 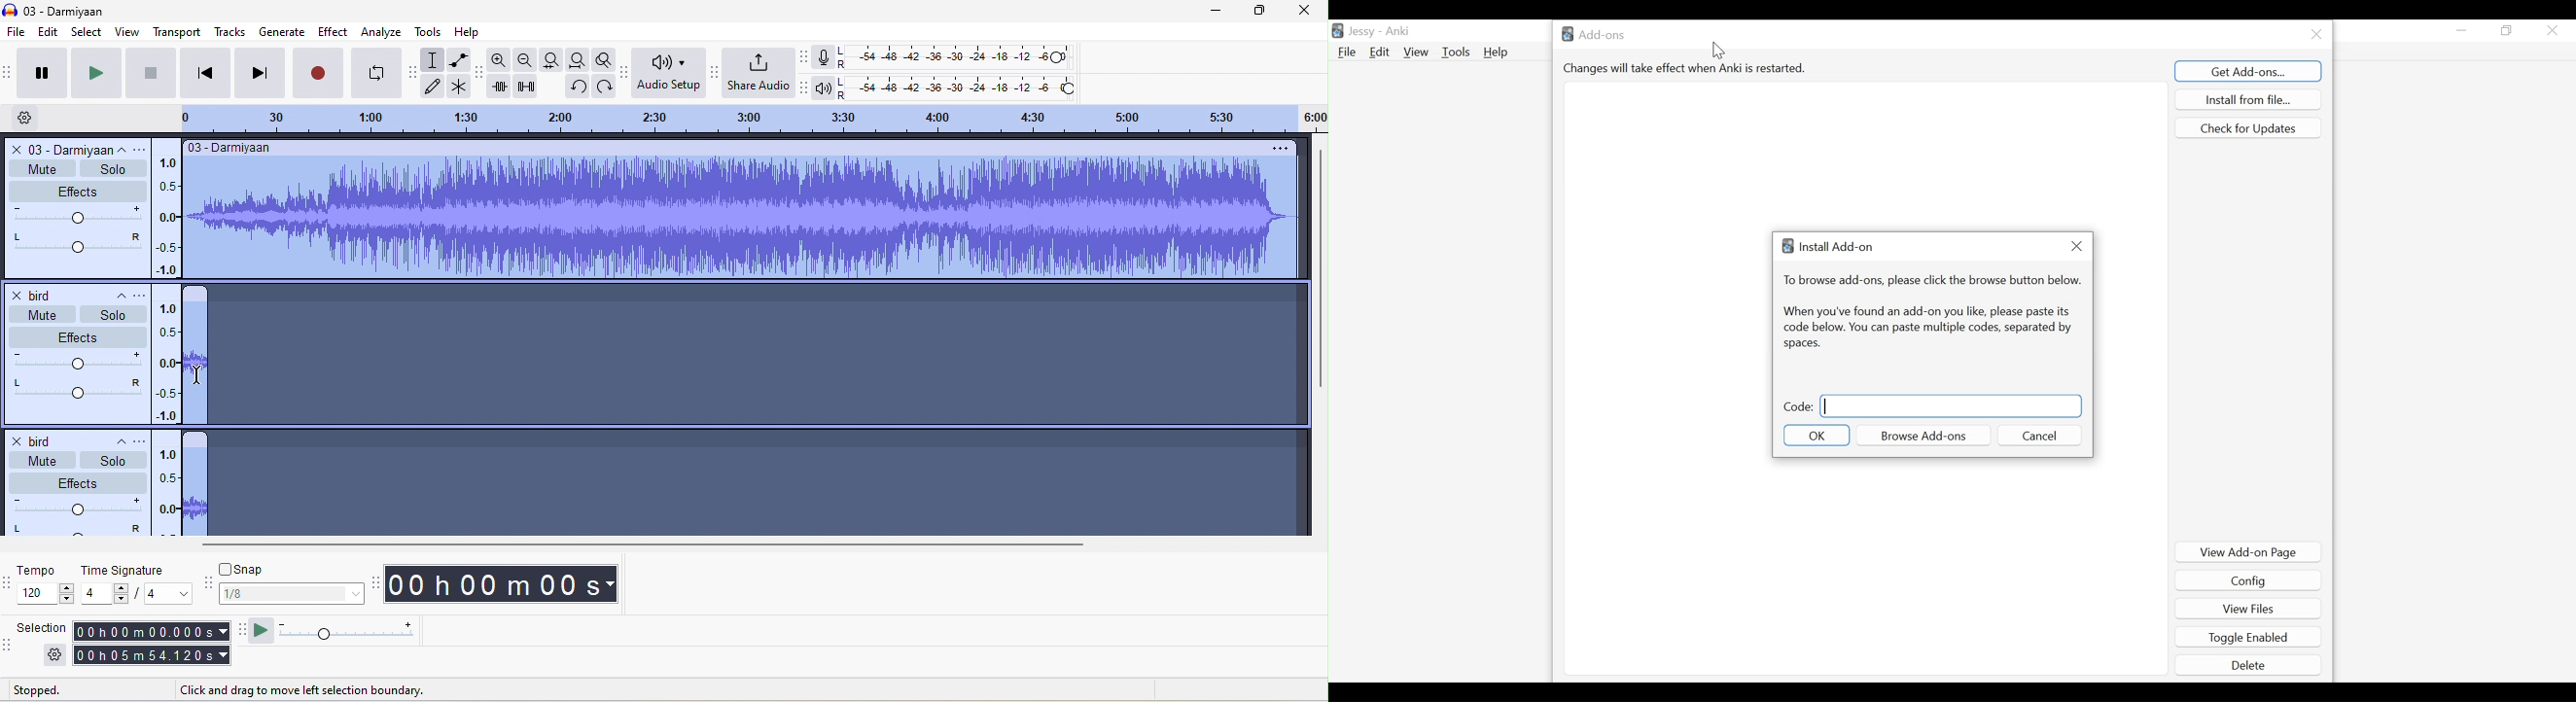 I want to click on audacity share audio, so click(x=715, y=73).